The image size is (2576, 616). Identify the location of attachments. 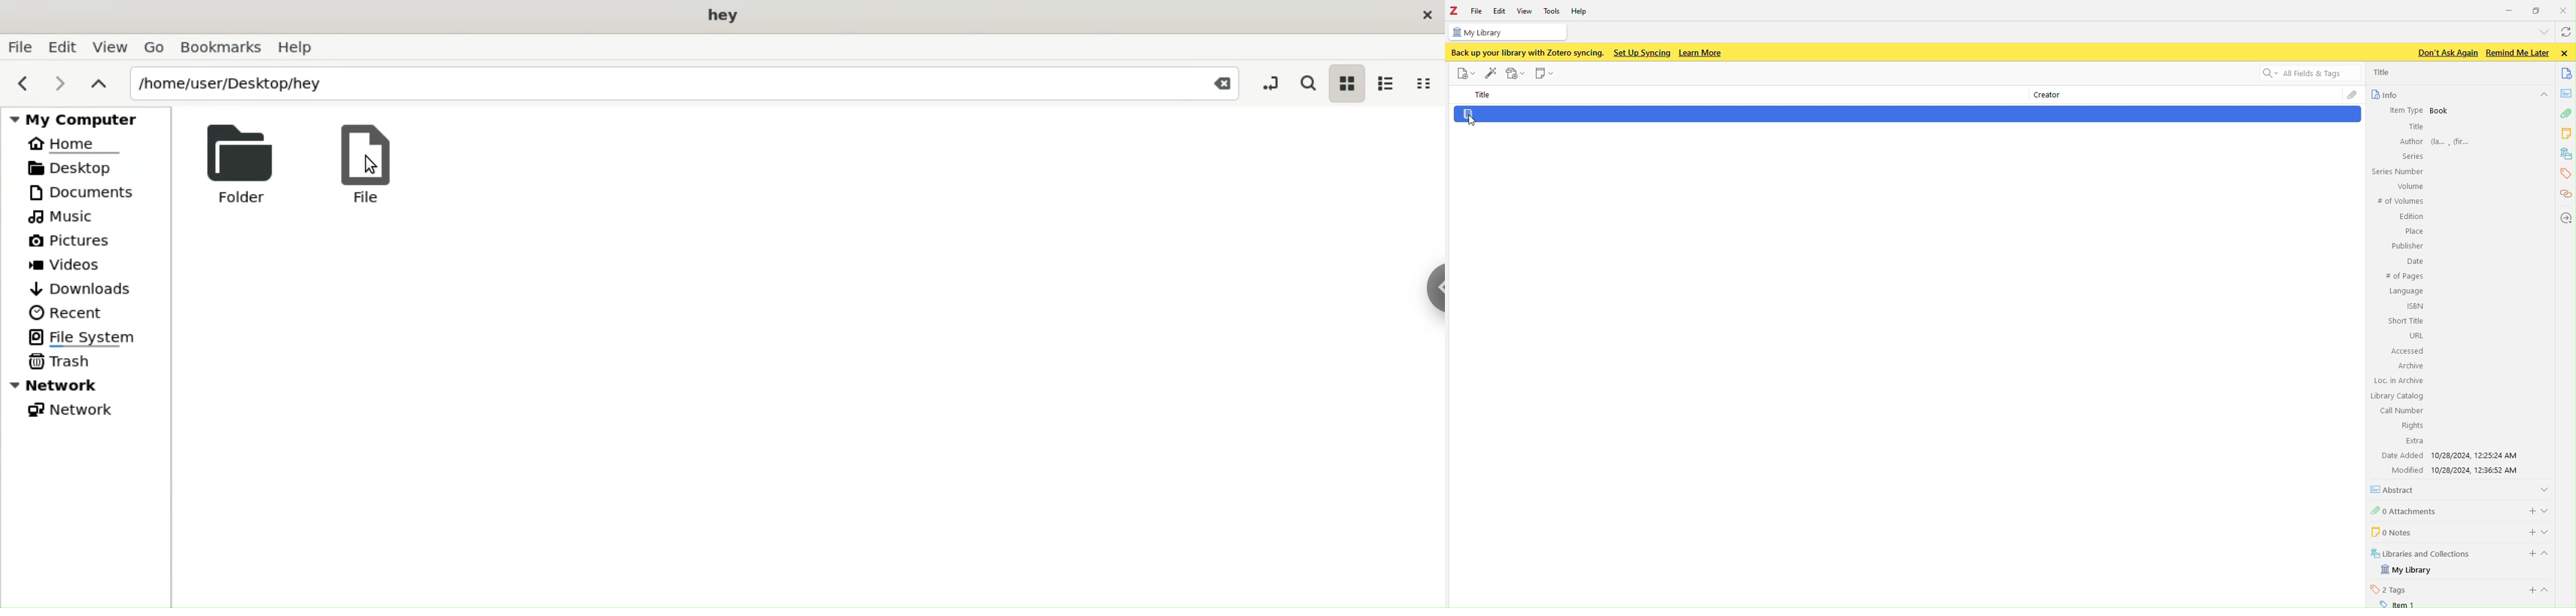
(2466, 511).